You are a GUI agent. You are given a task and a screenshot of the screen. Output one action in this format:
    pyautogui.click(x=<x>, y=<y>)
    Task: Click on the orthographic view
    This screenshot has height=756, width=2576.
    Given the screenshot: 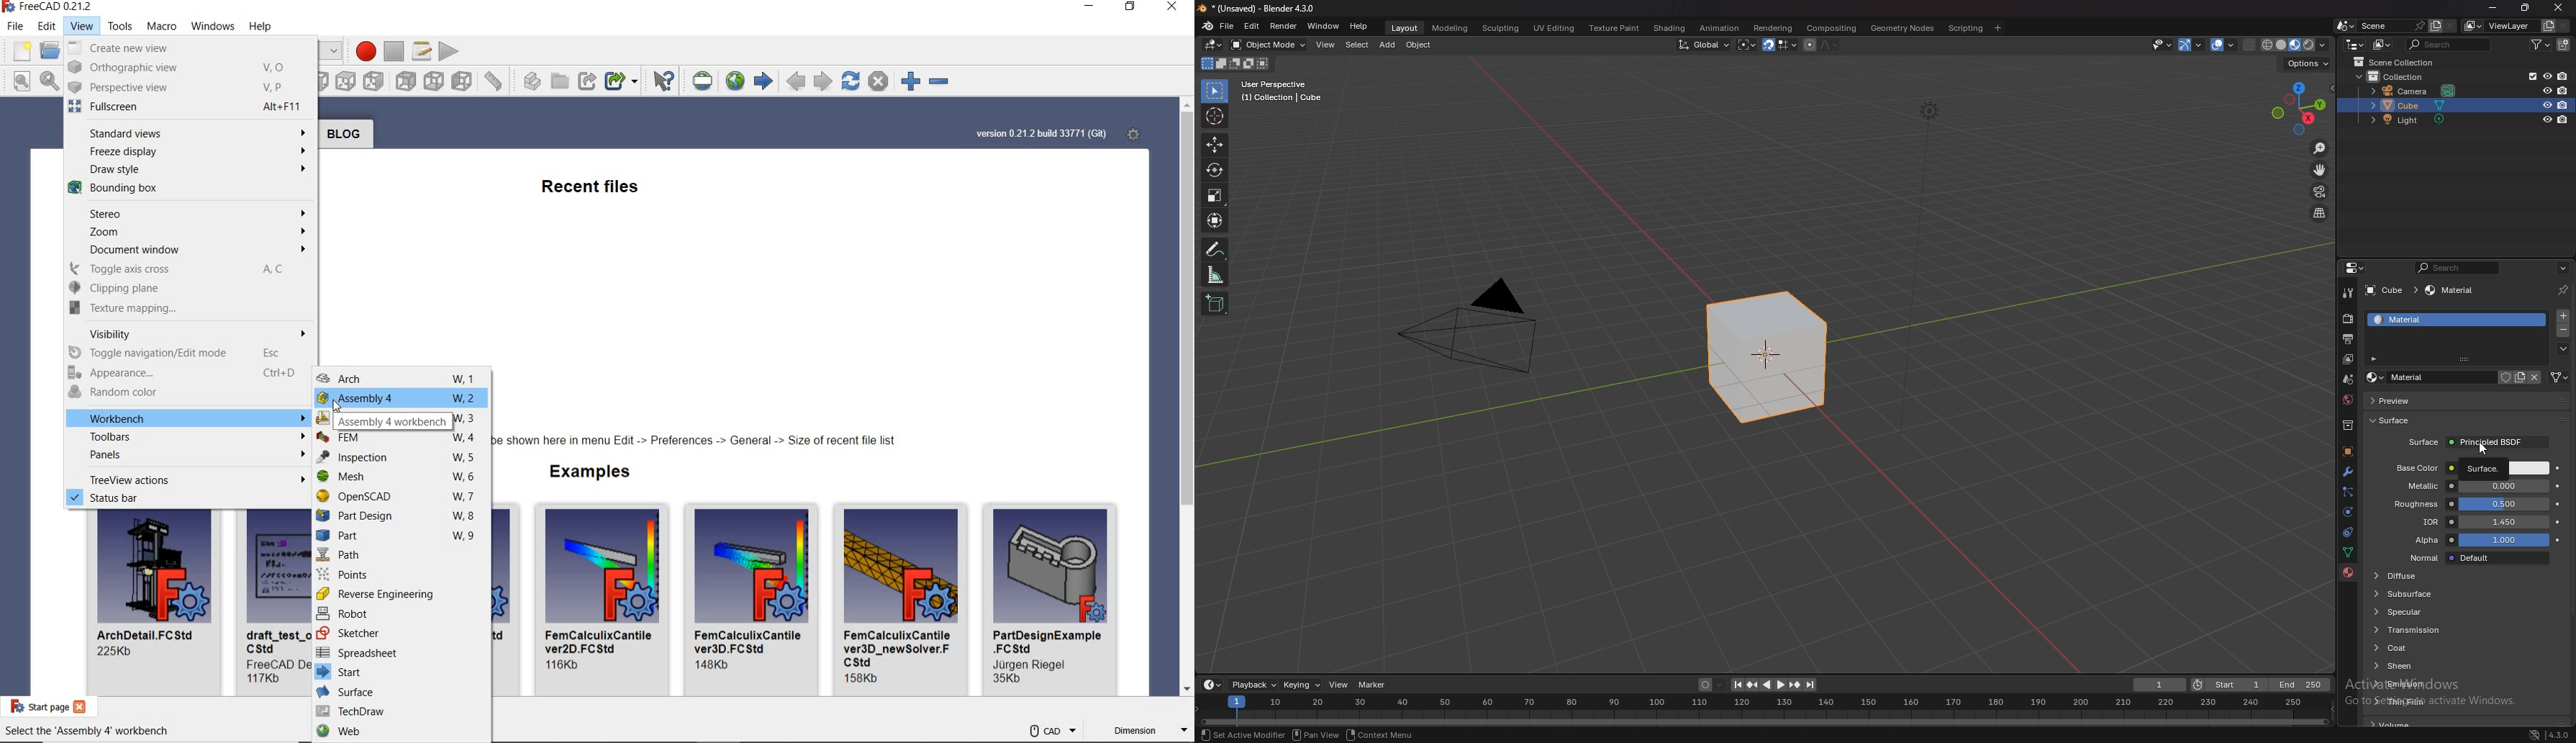 What is the action you would take?
    pyautogui.click(x=188, y=68)
    